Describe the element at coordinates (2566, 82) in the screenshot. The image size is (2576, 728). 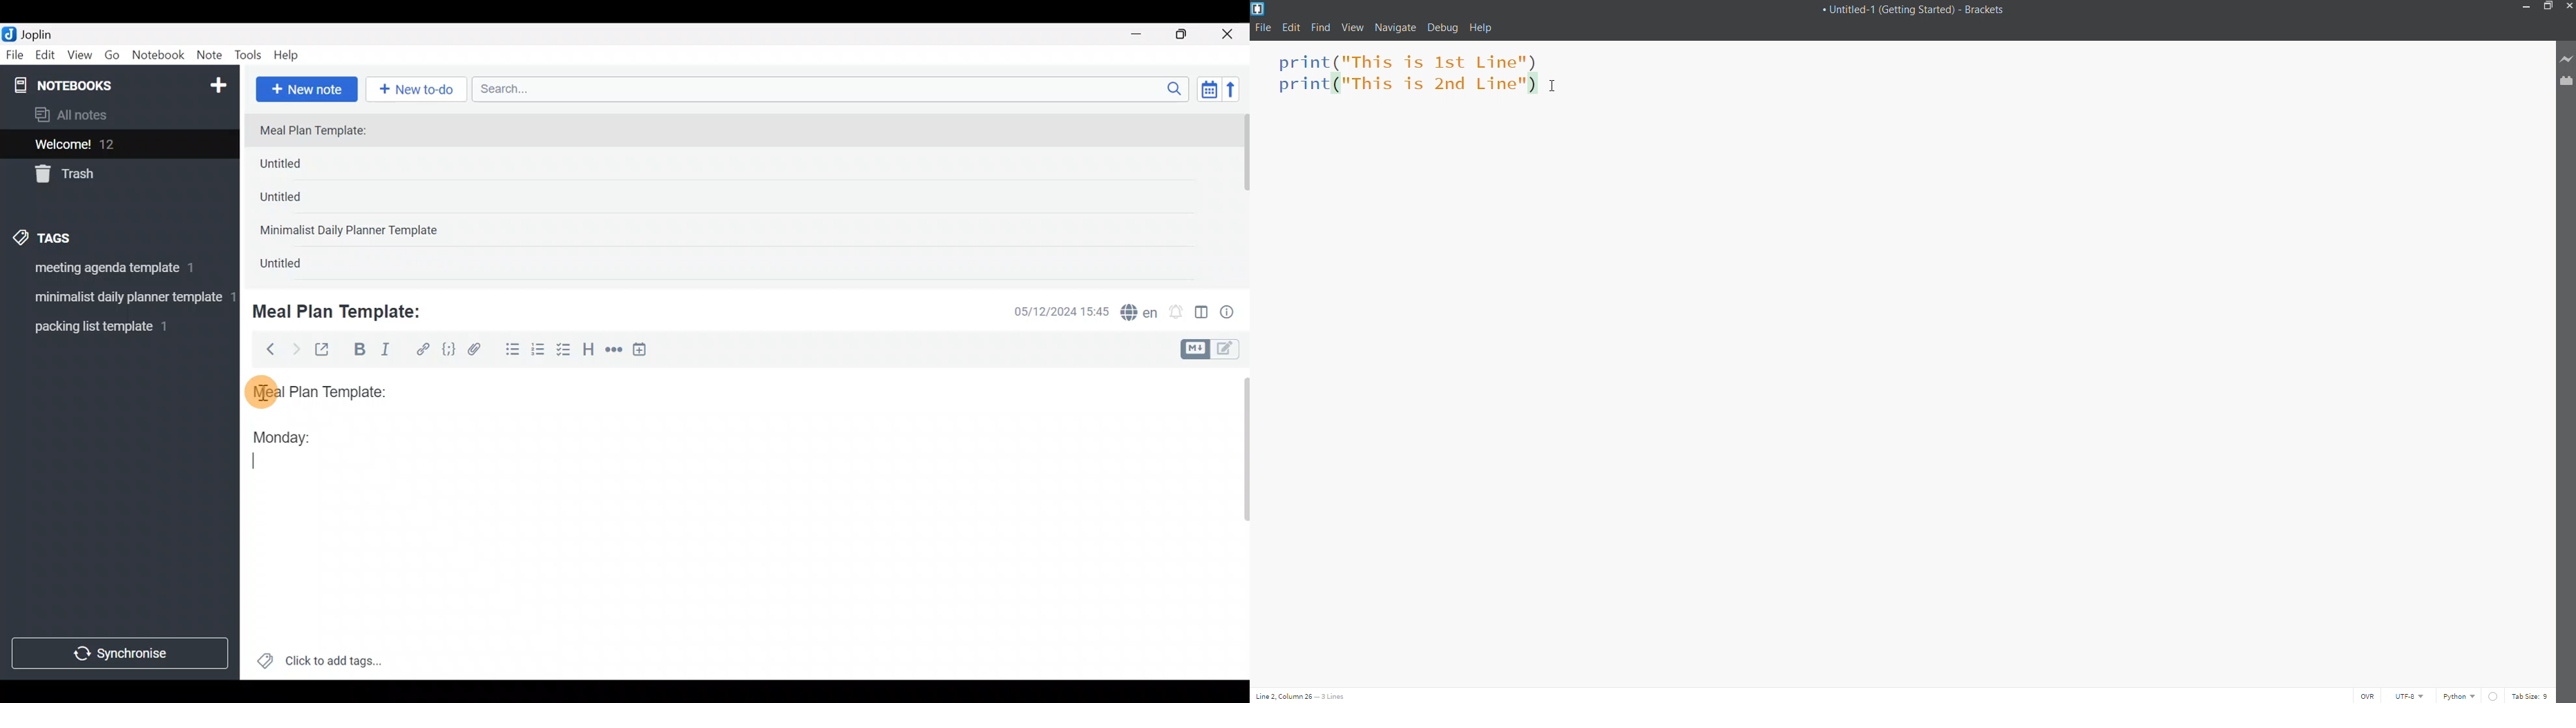
I see `Extension Manager` at that location.